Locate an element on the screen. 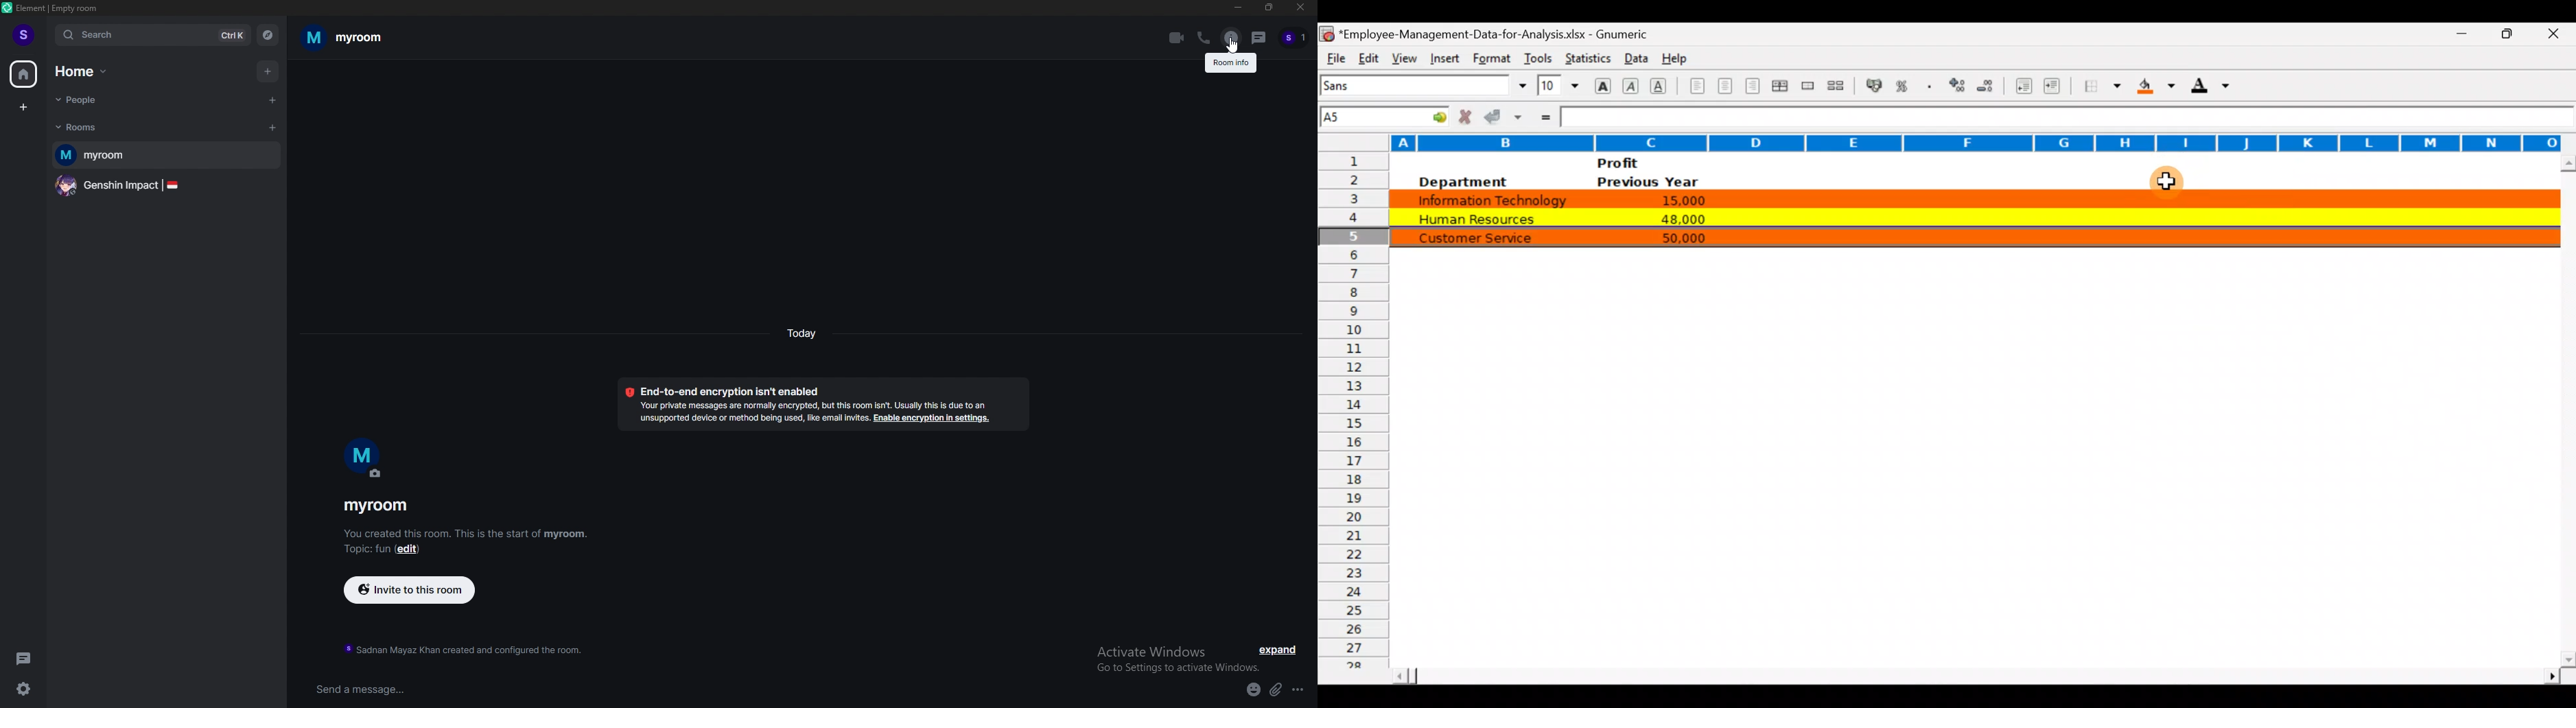 This screenshot has width=2576, height=728. edit is located at coordinates (413, 552).